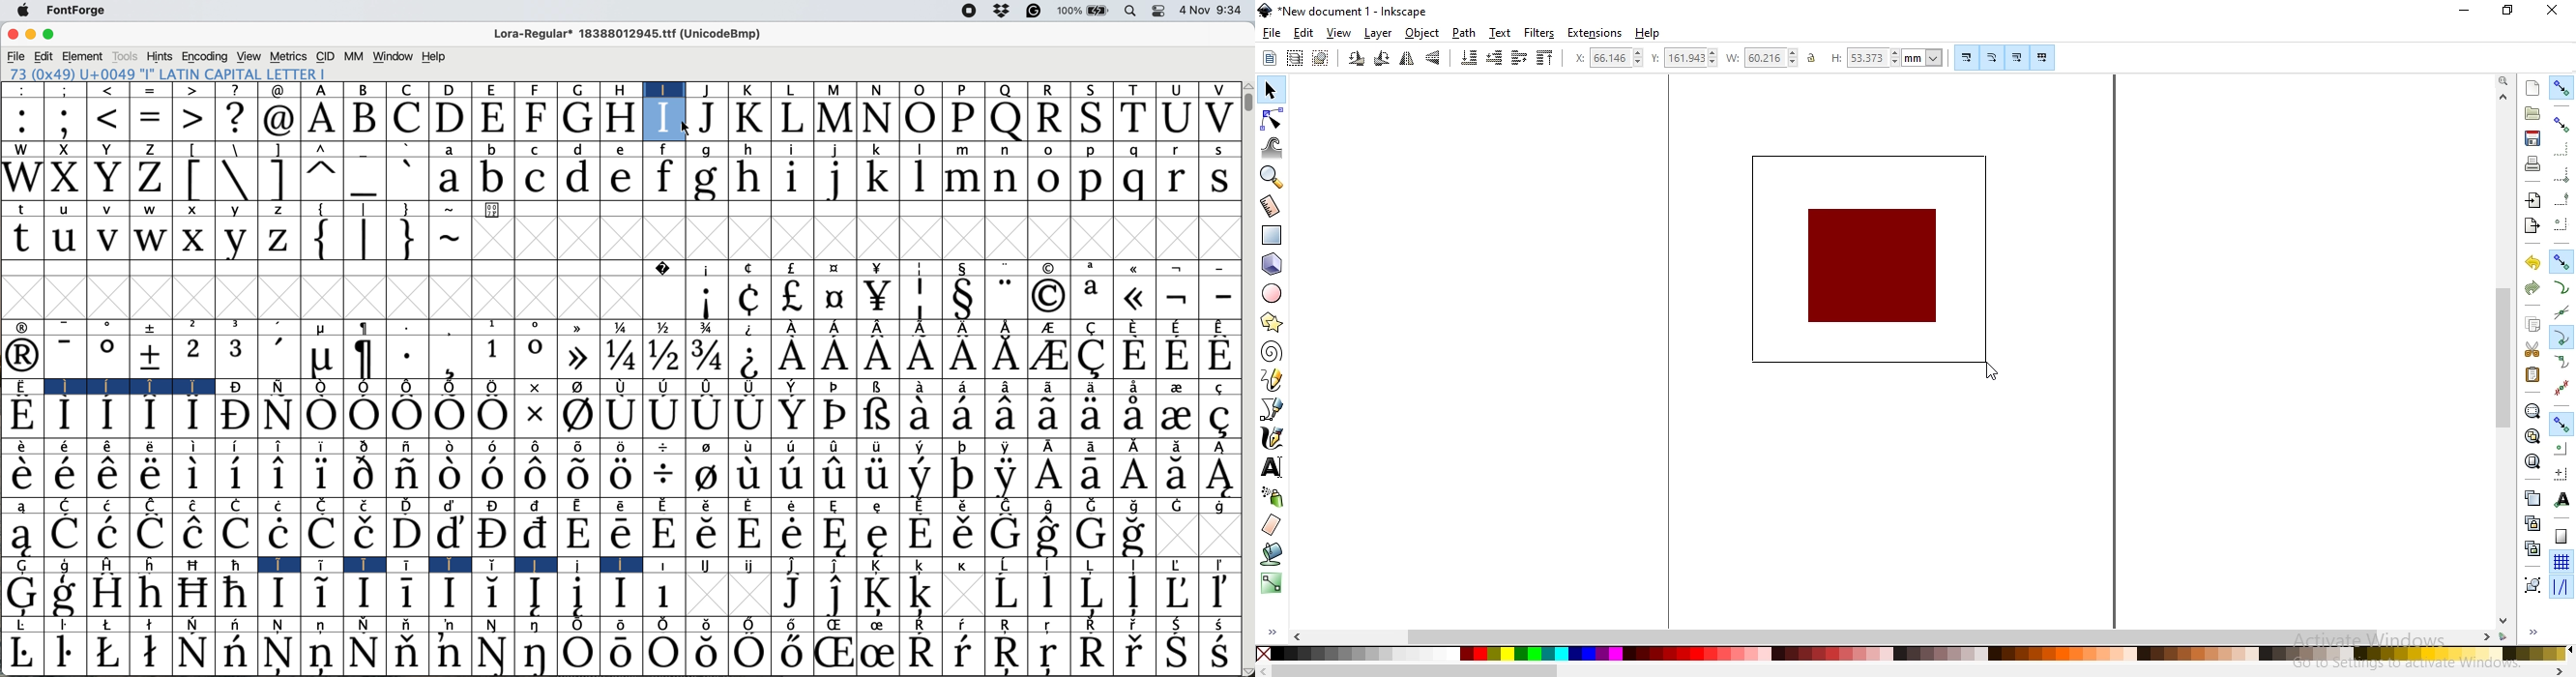 This screenshot has height=700, width=2576. Describe the element at coordinates (2532, 410) in the screenshot. I see `zoom to fit selection` at that location.